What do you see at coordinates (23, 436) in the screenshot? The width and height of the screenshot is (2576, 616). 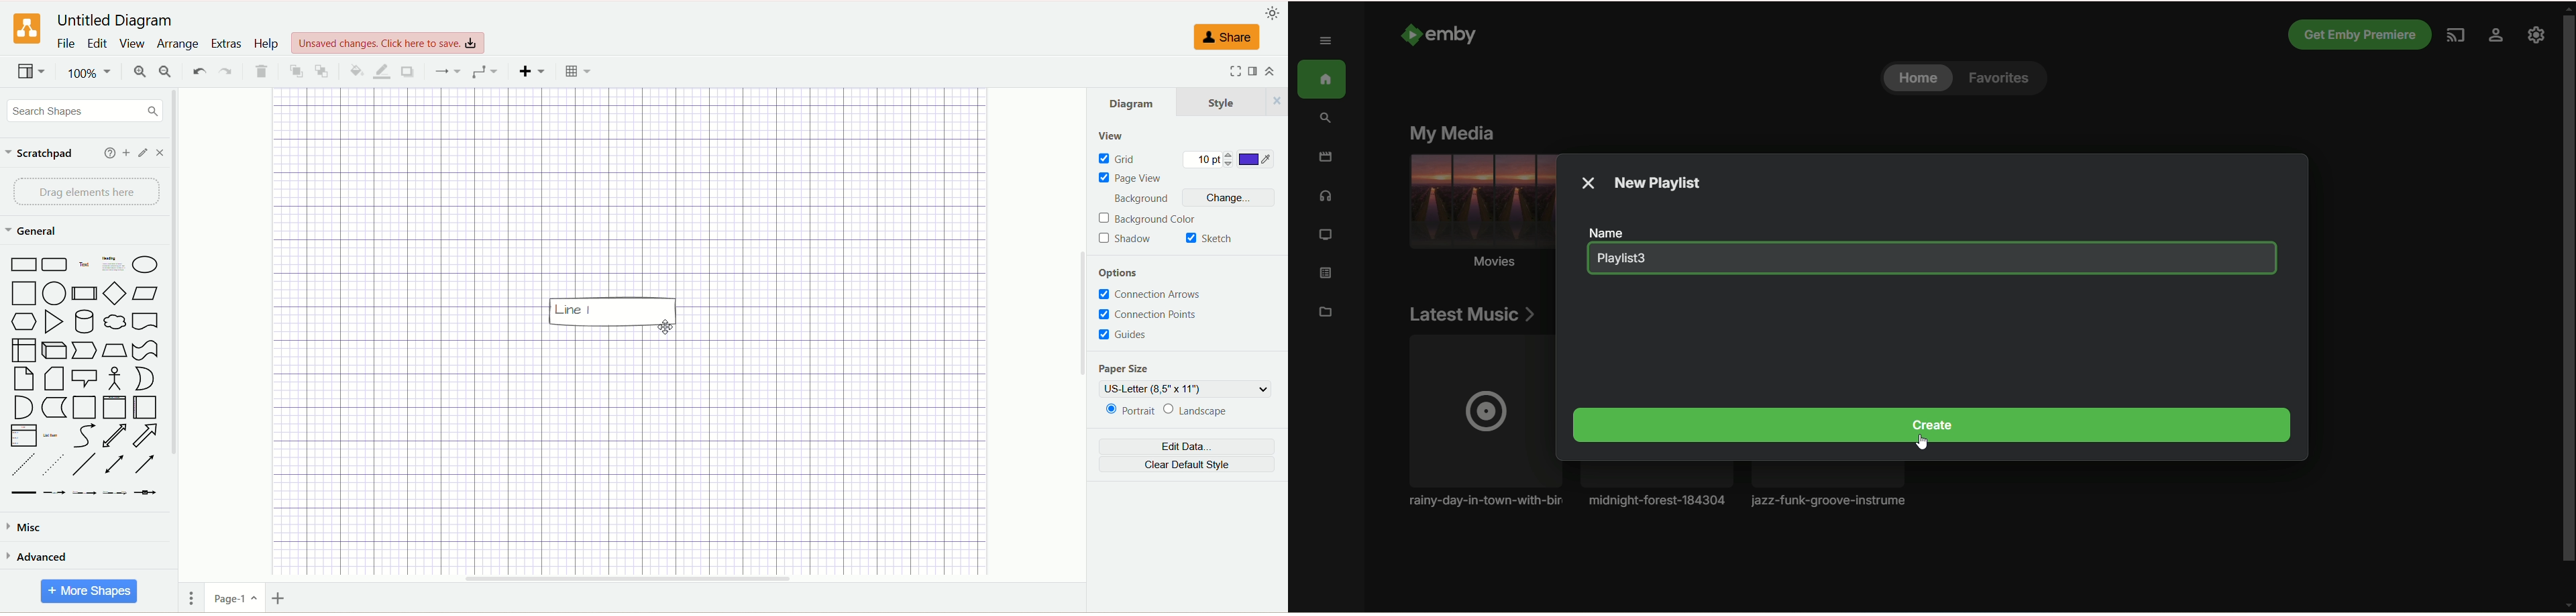 I see `List` at bounding box center [23, 436].